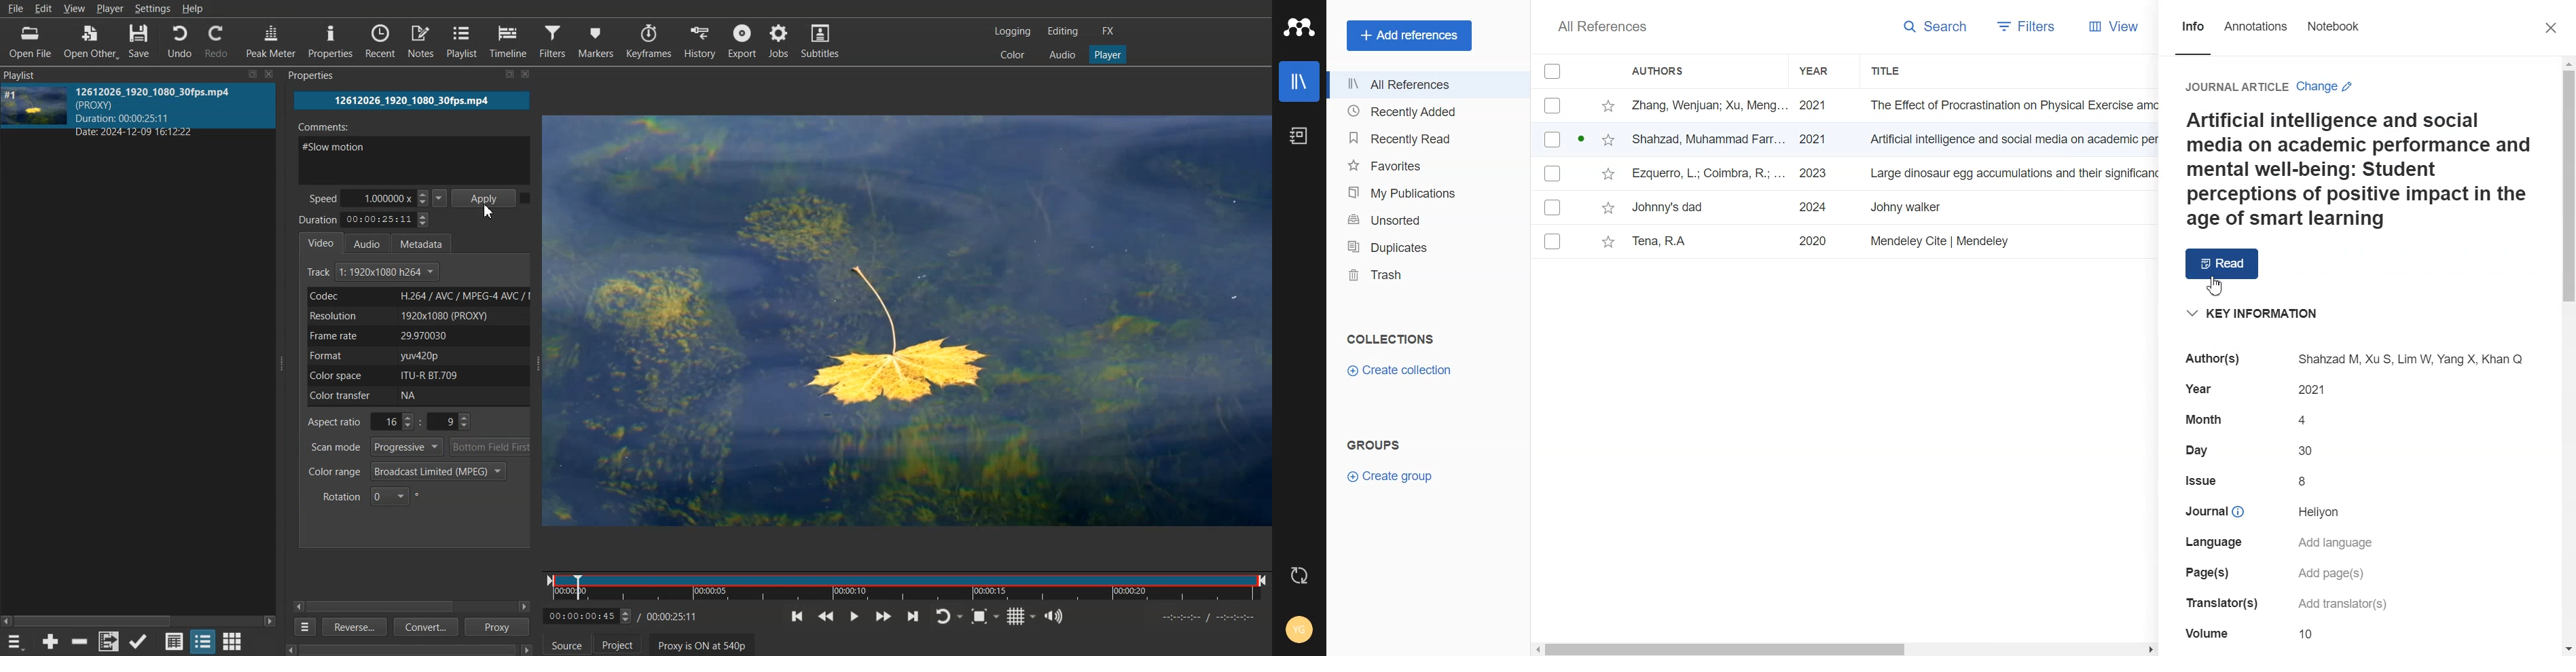 The image size is (2576, 672). What do you see at coordinates (906, 584) in the screenshot?
I see `Timeline` at bounding box center [906, 584].